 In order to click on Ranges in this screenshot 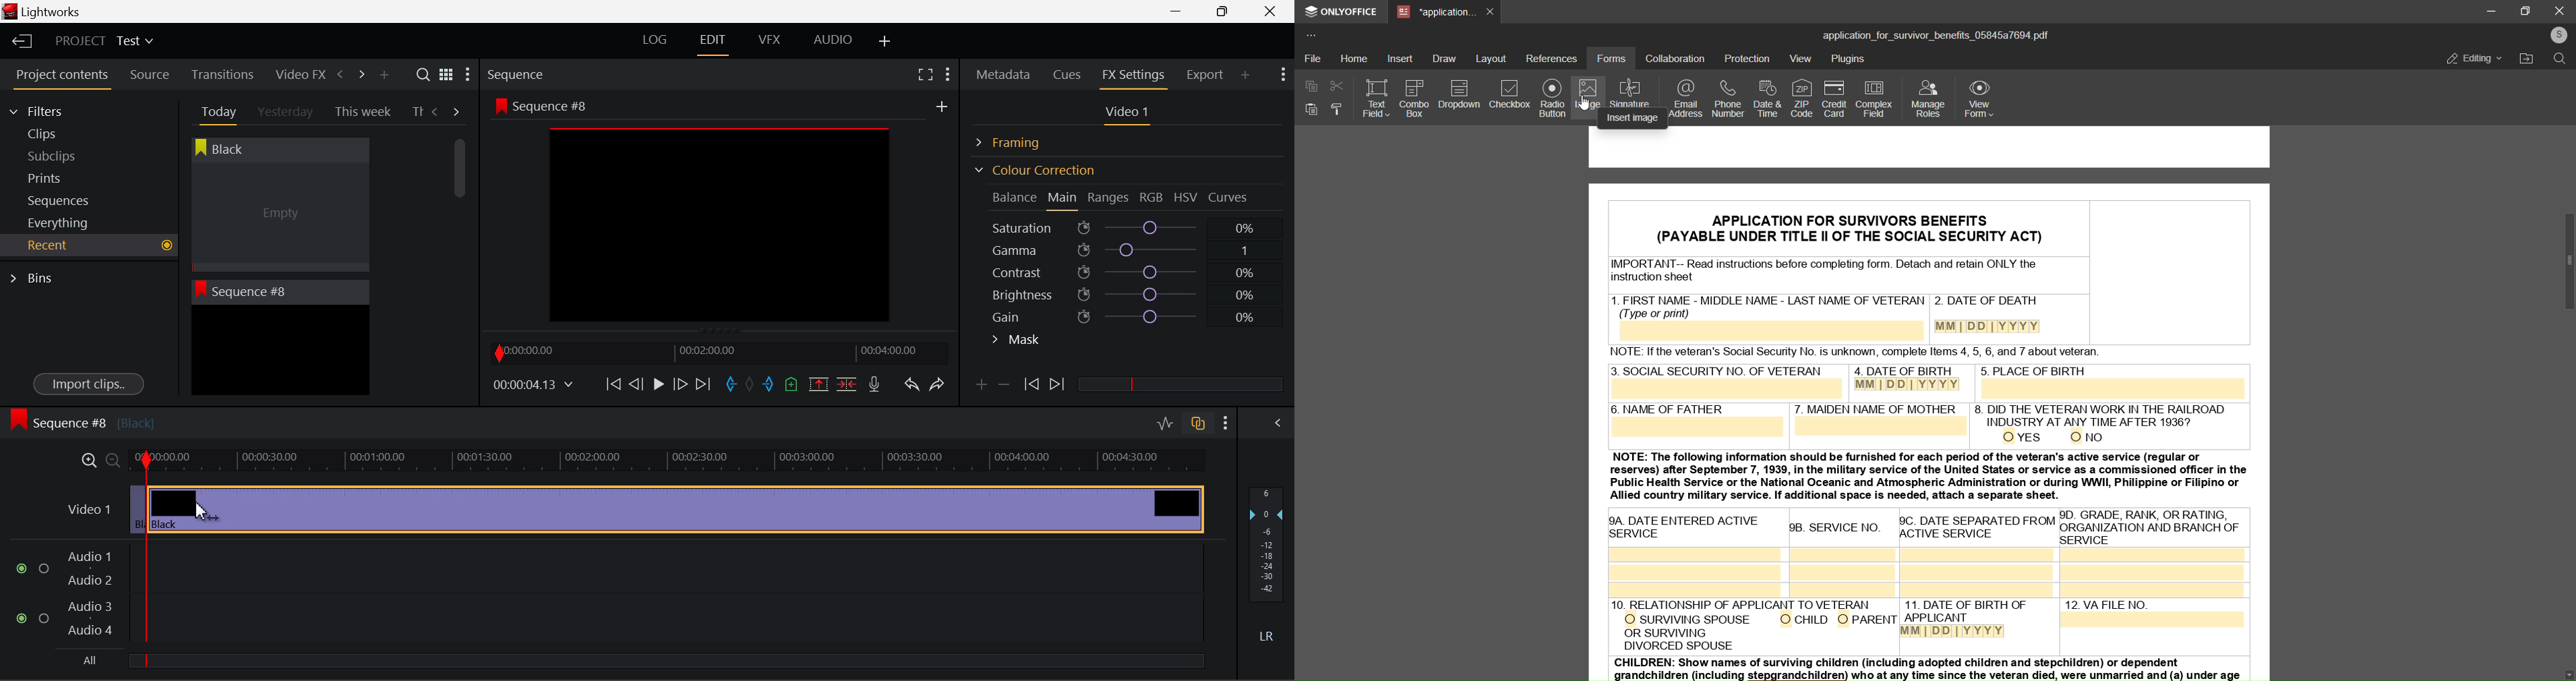, I will do `click(1108, 199)`.